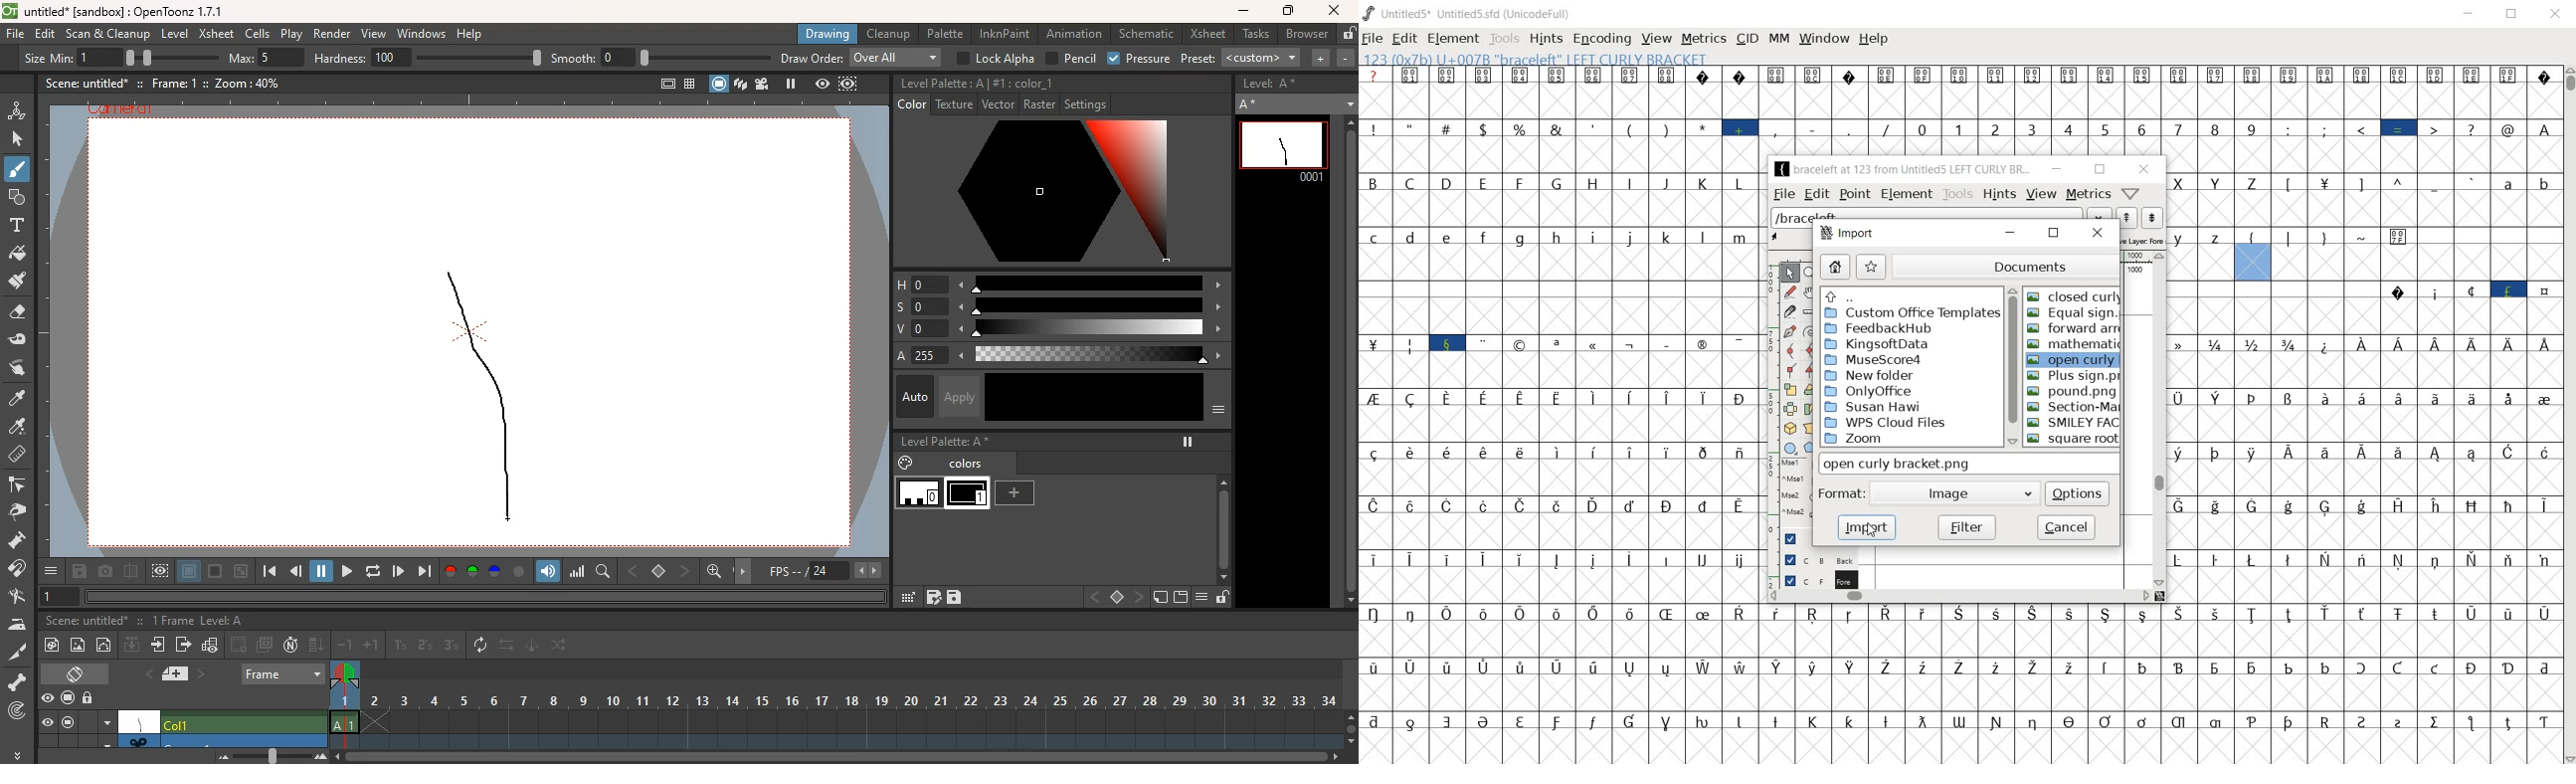 Image resolution: width=2576 pixels, height=784 pixels. I want to click on flip the selection, so click(1812, 391).